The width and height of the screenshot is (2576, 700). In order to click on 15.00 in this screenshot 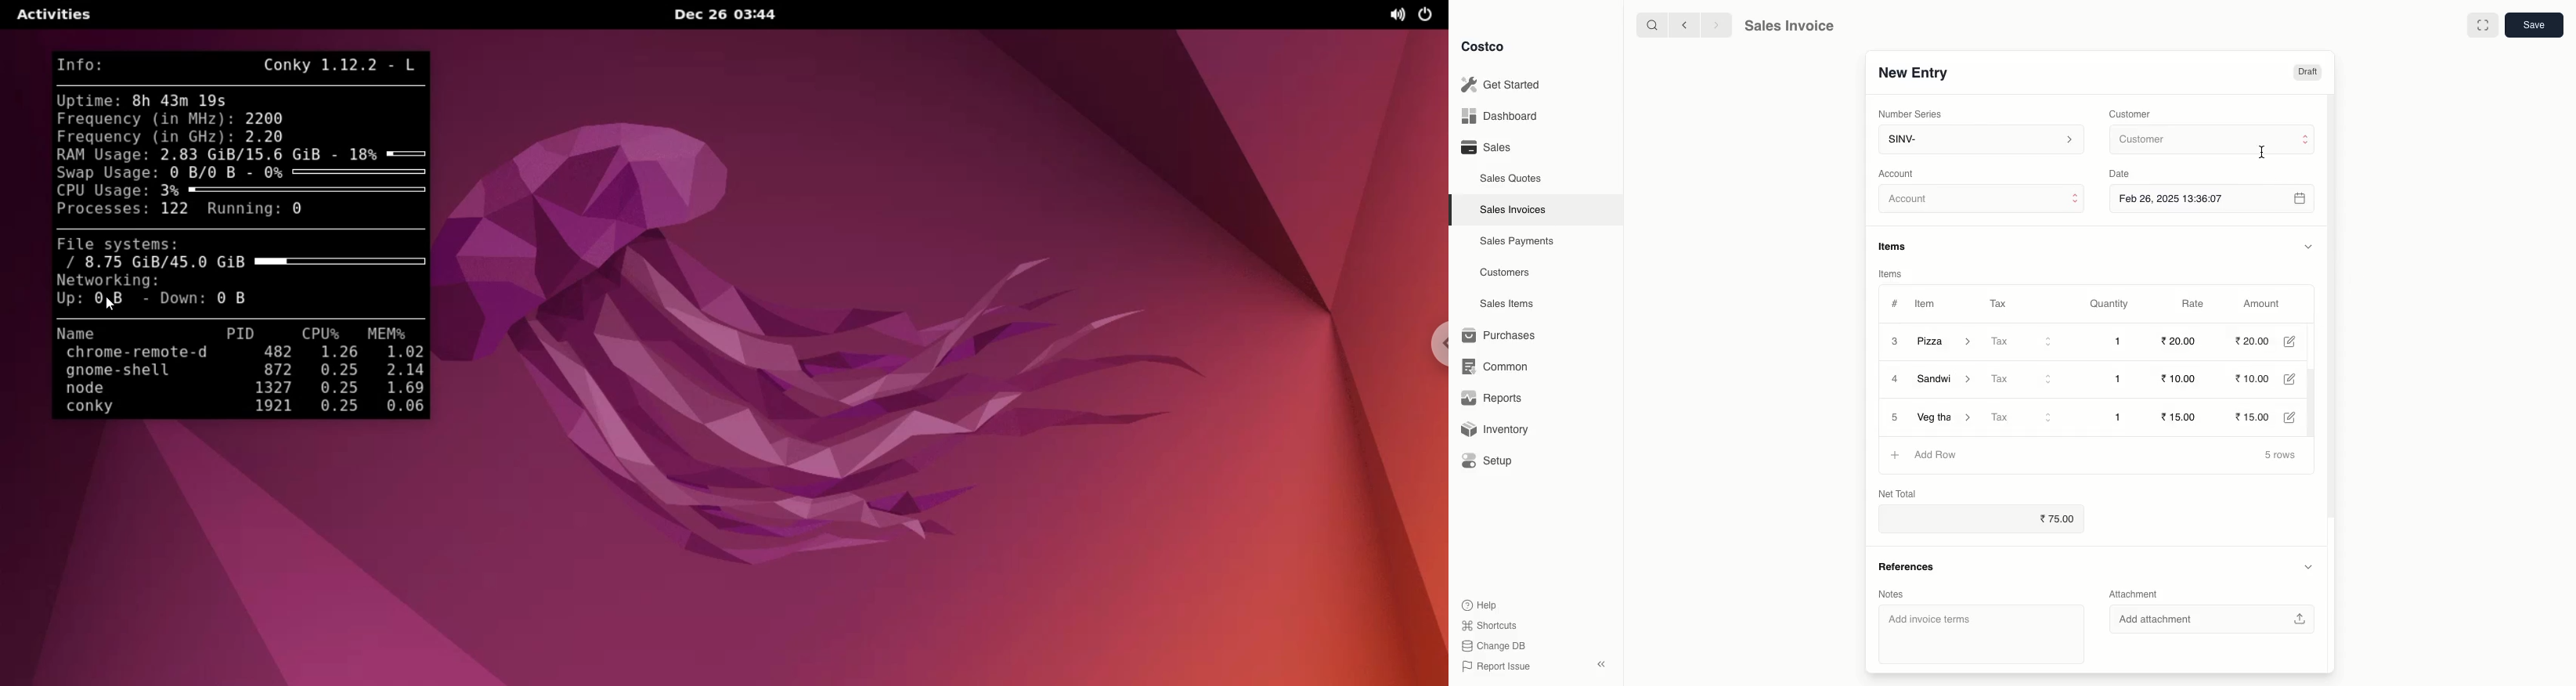, I will do `click(2260, 415)`.